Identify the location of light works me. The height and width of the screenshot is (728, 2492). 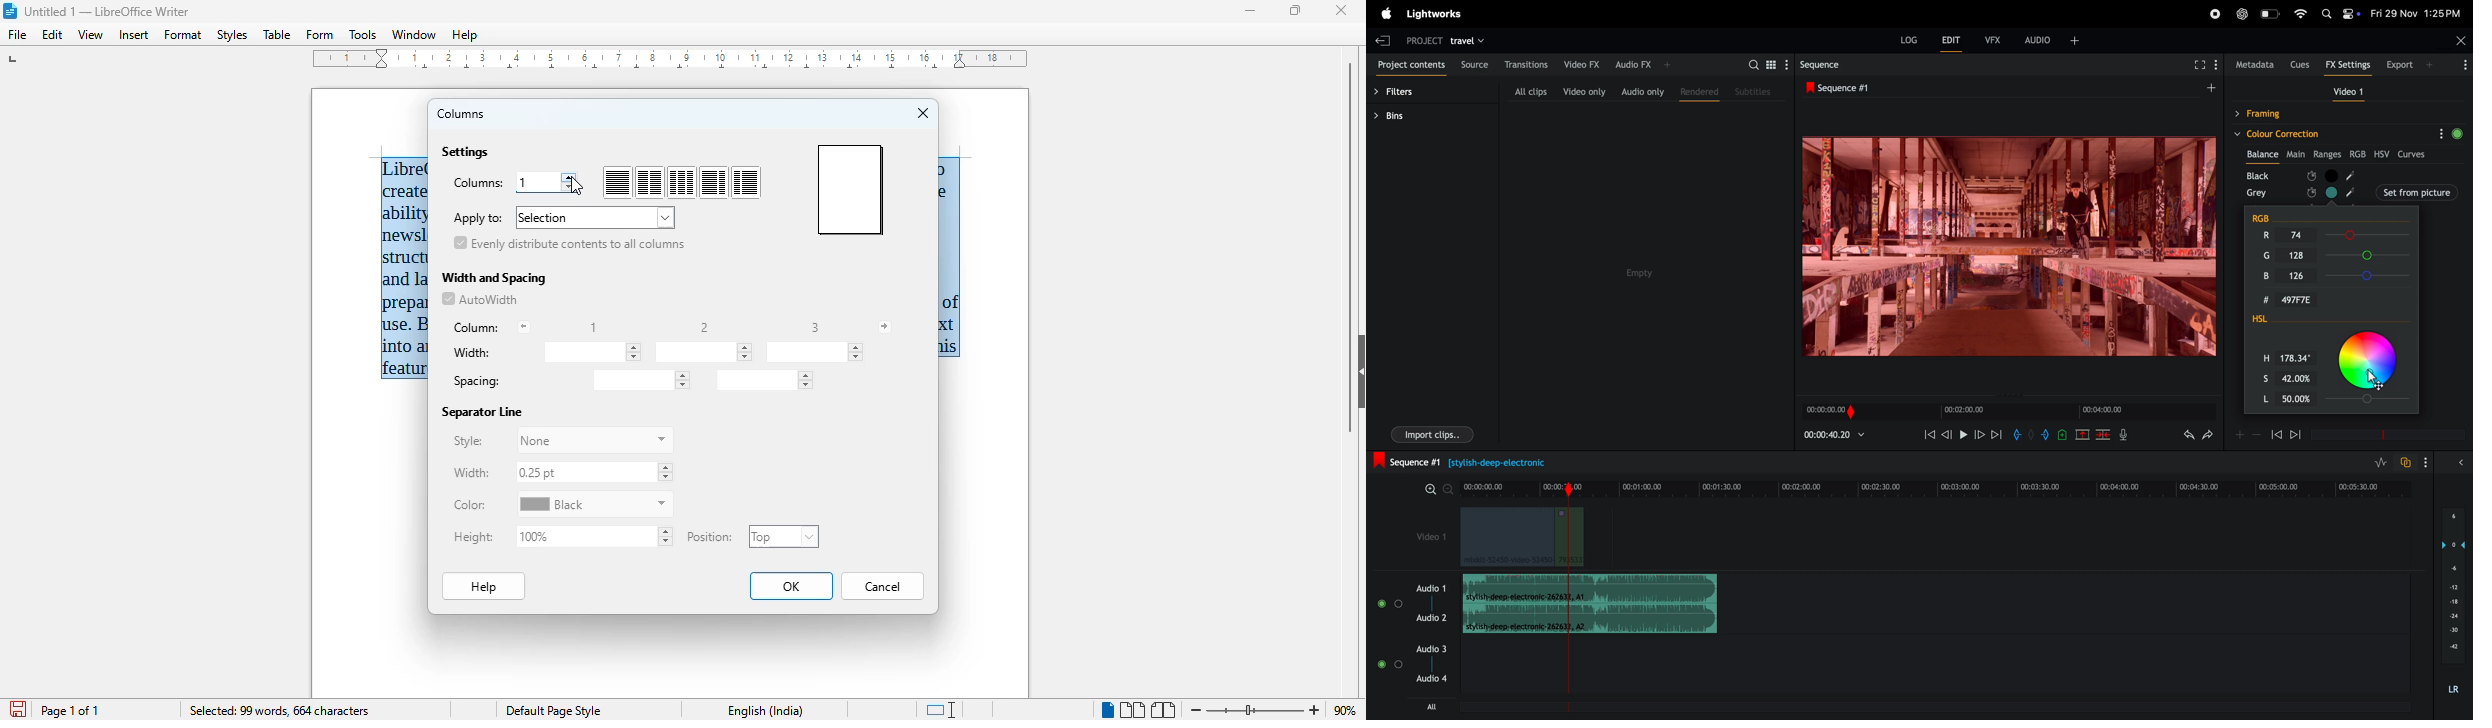
(1436, 13).